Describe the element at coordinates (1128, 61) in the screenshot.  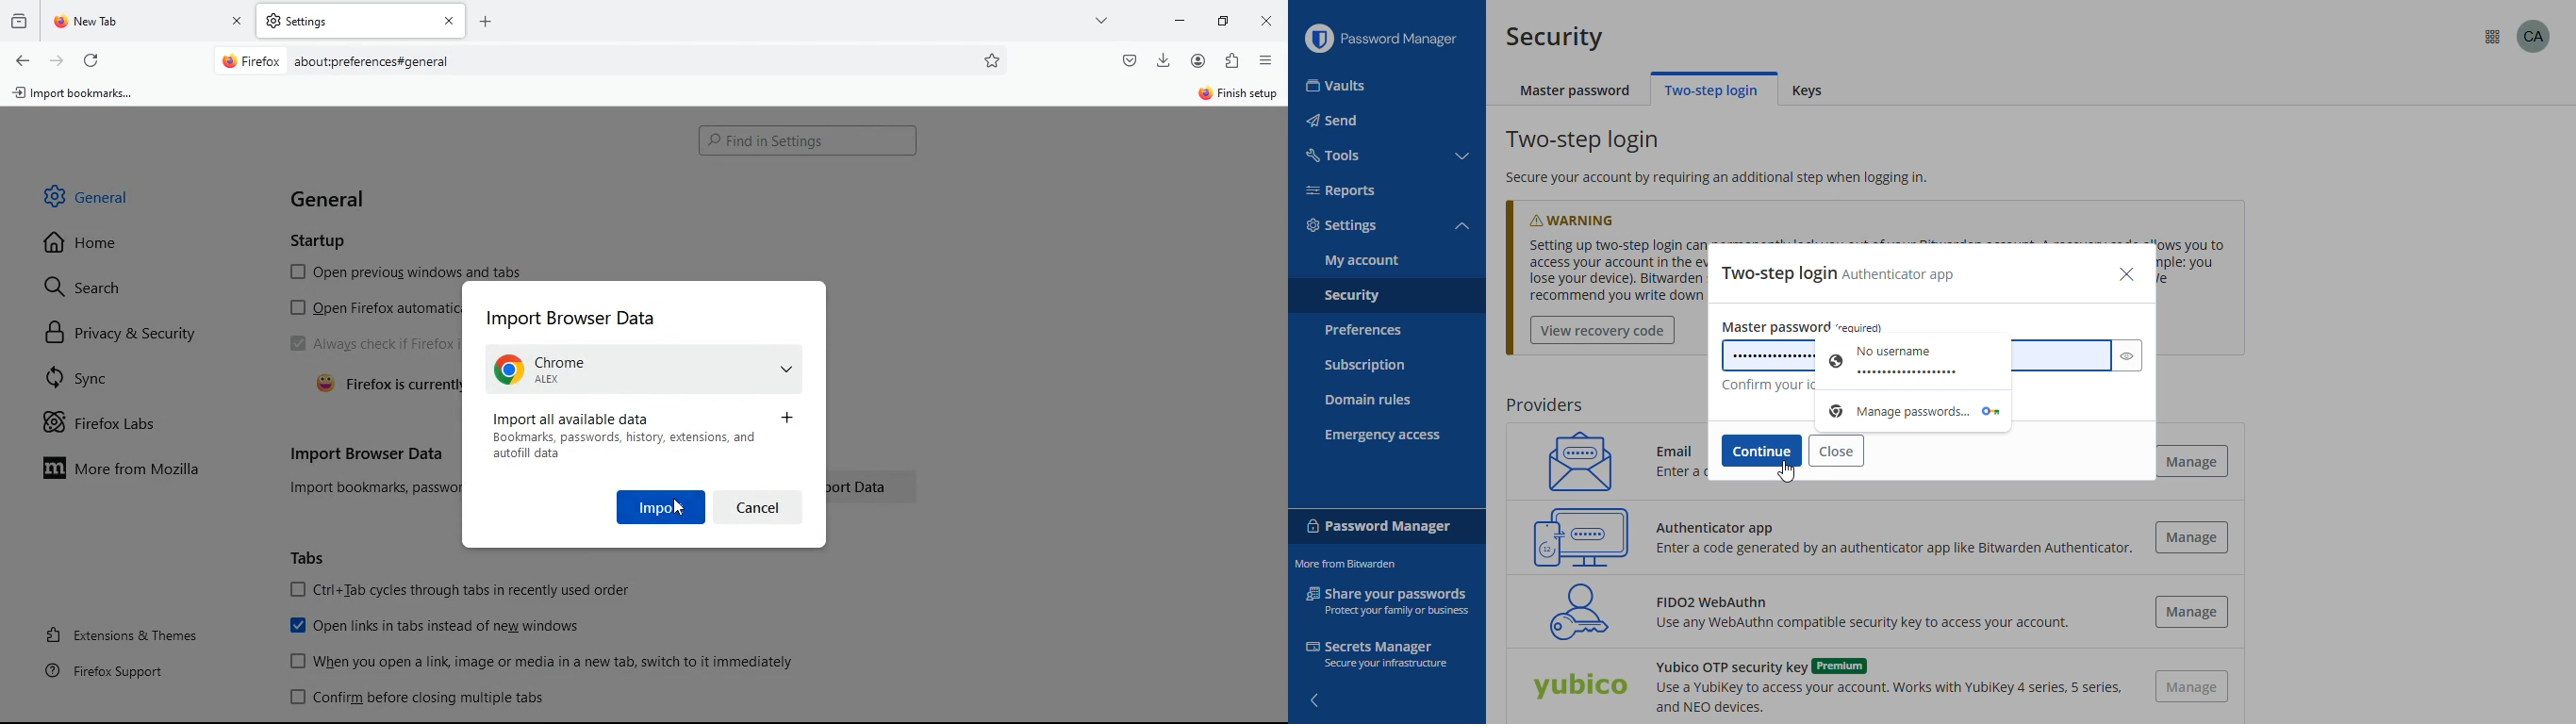
I see `pocket` at that location.